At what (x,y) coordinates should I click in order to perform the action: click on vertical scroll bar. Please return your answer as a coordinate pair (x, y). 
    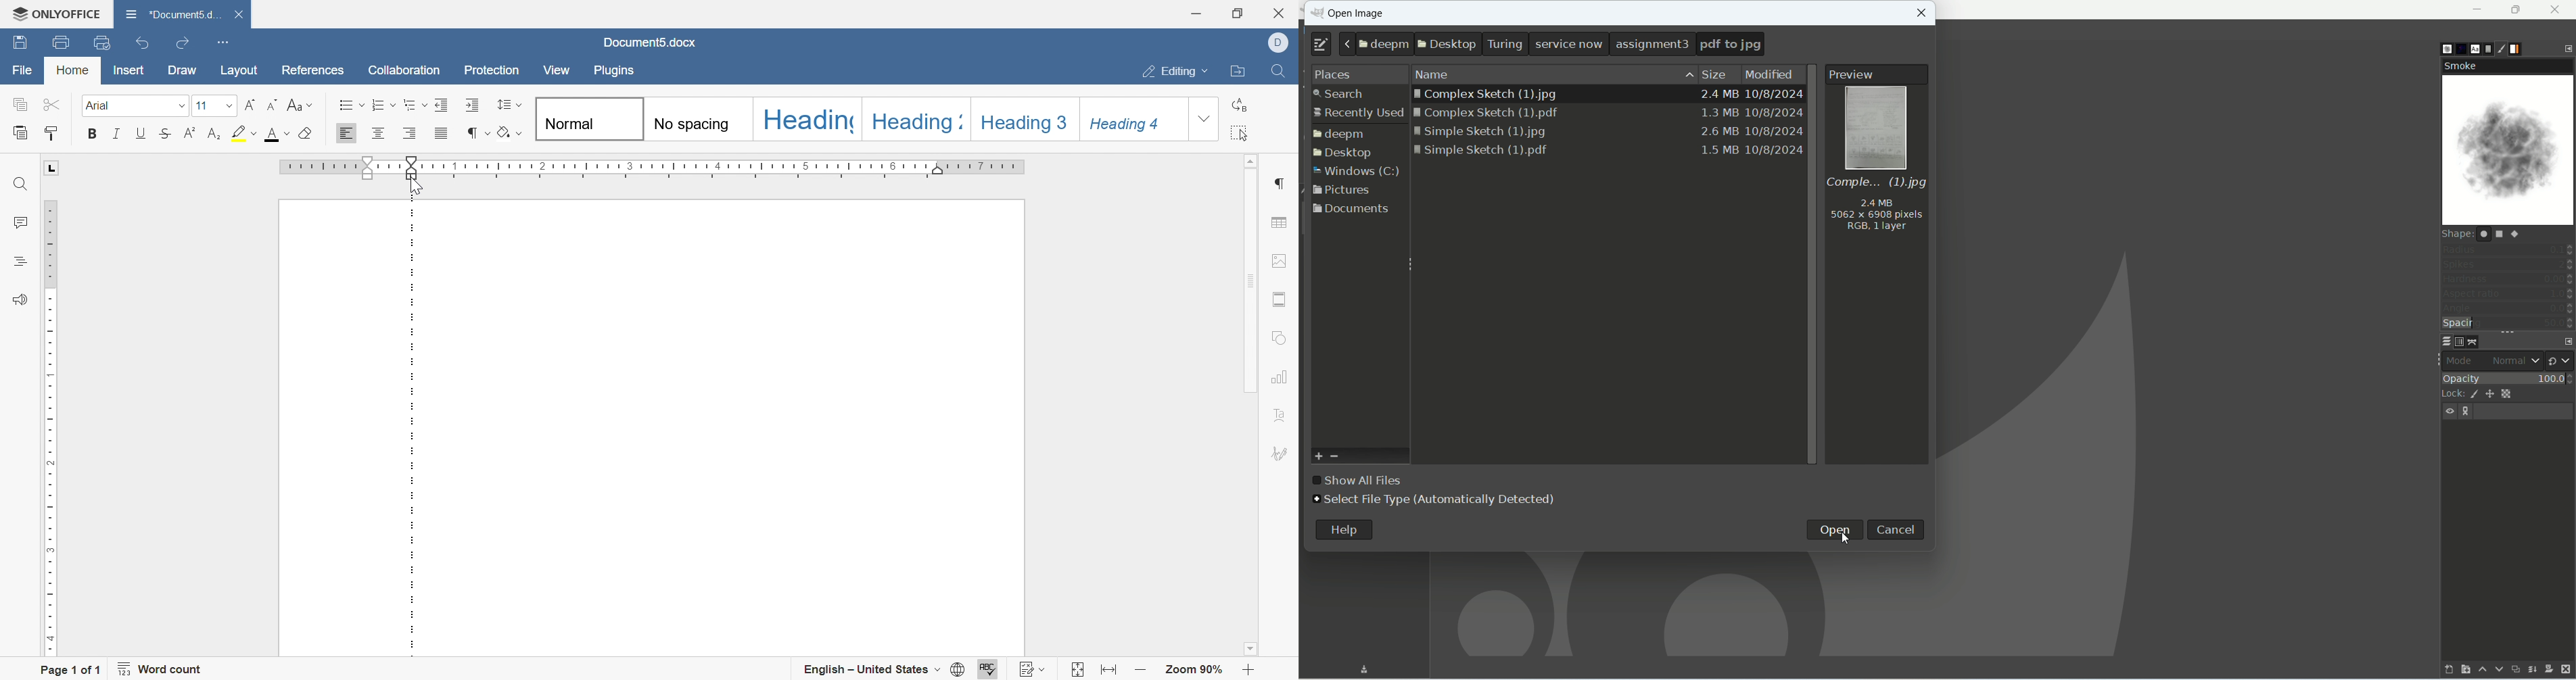
    Looking at the image, I should click on (1813, 265).